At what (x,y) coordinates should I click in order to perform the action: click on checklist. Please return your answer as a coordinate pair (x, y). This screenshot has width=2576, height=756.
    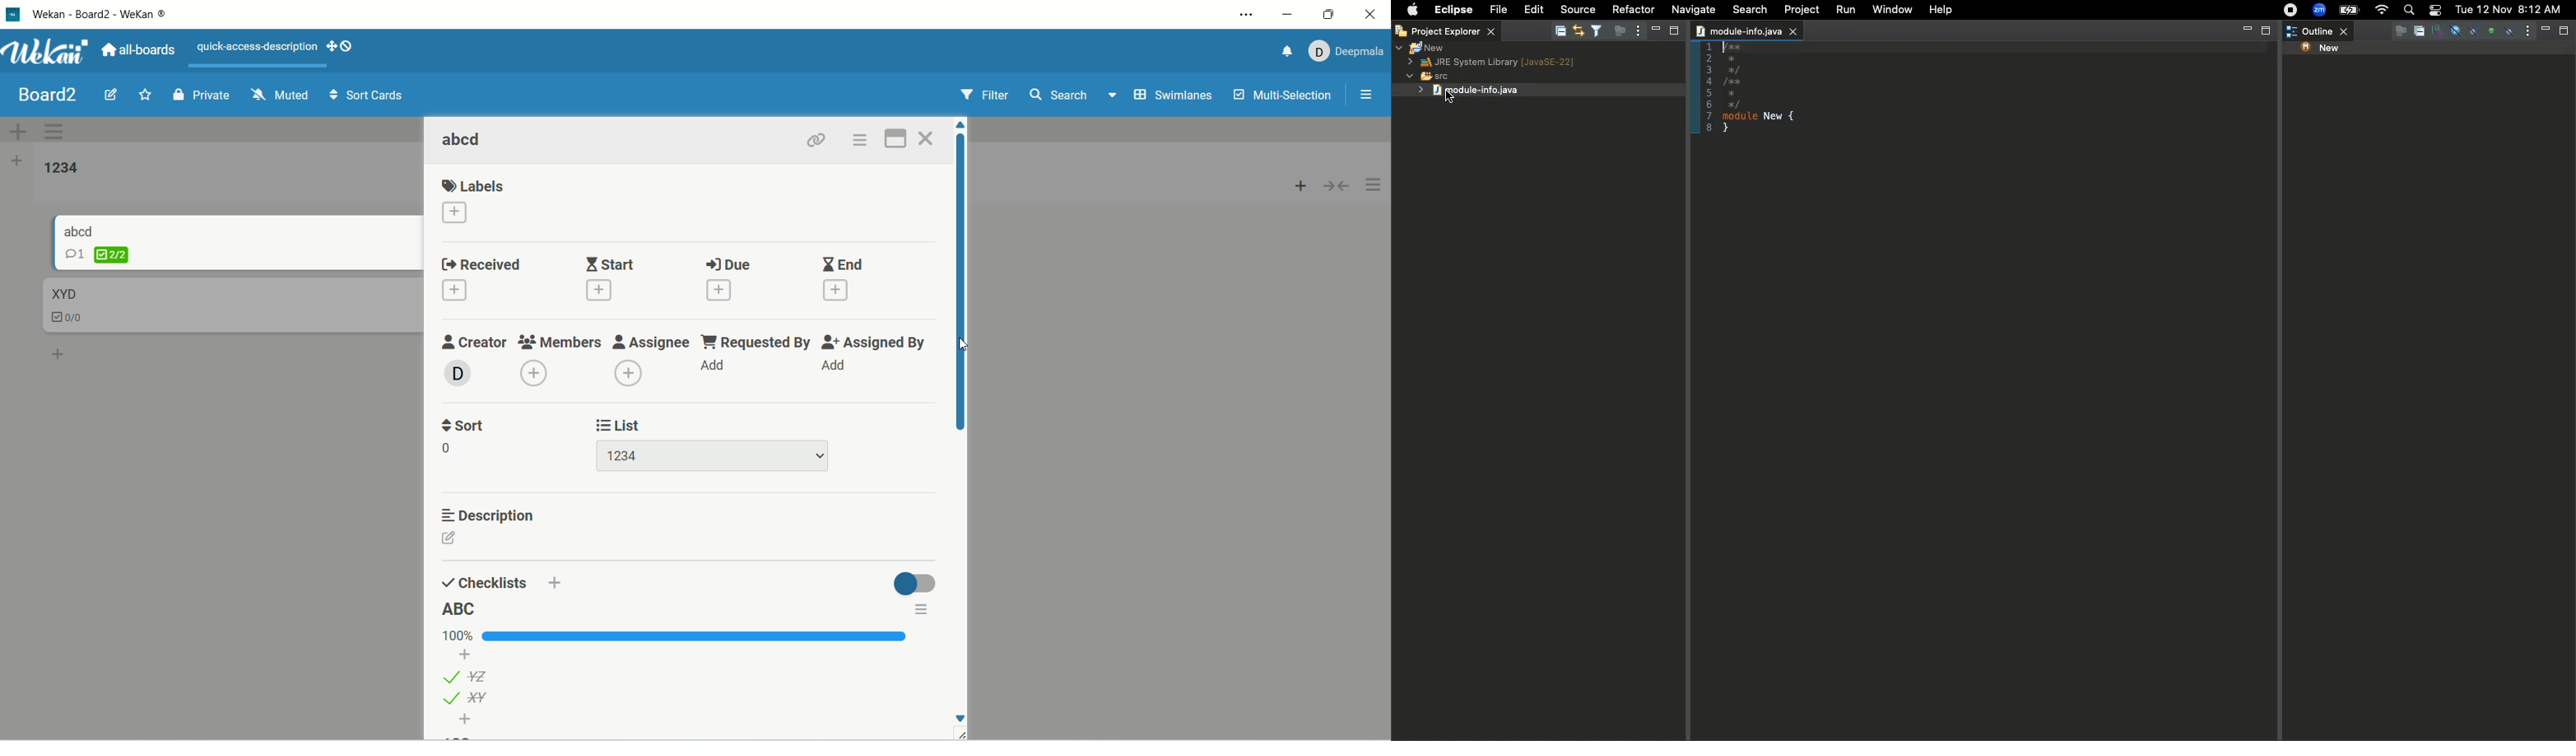
    Looking at the image, I should click on (96, 254).